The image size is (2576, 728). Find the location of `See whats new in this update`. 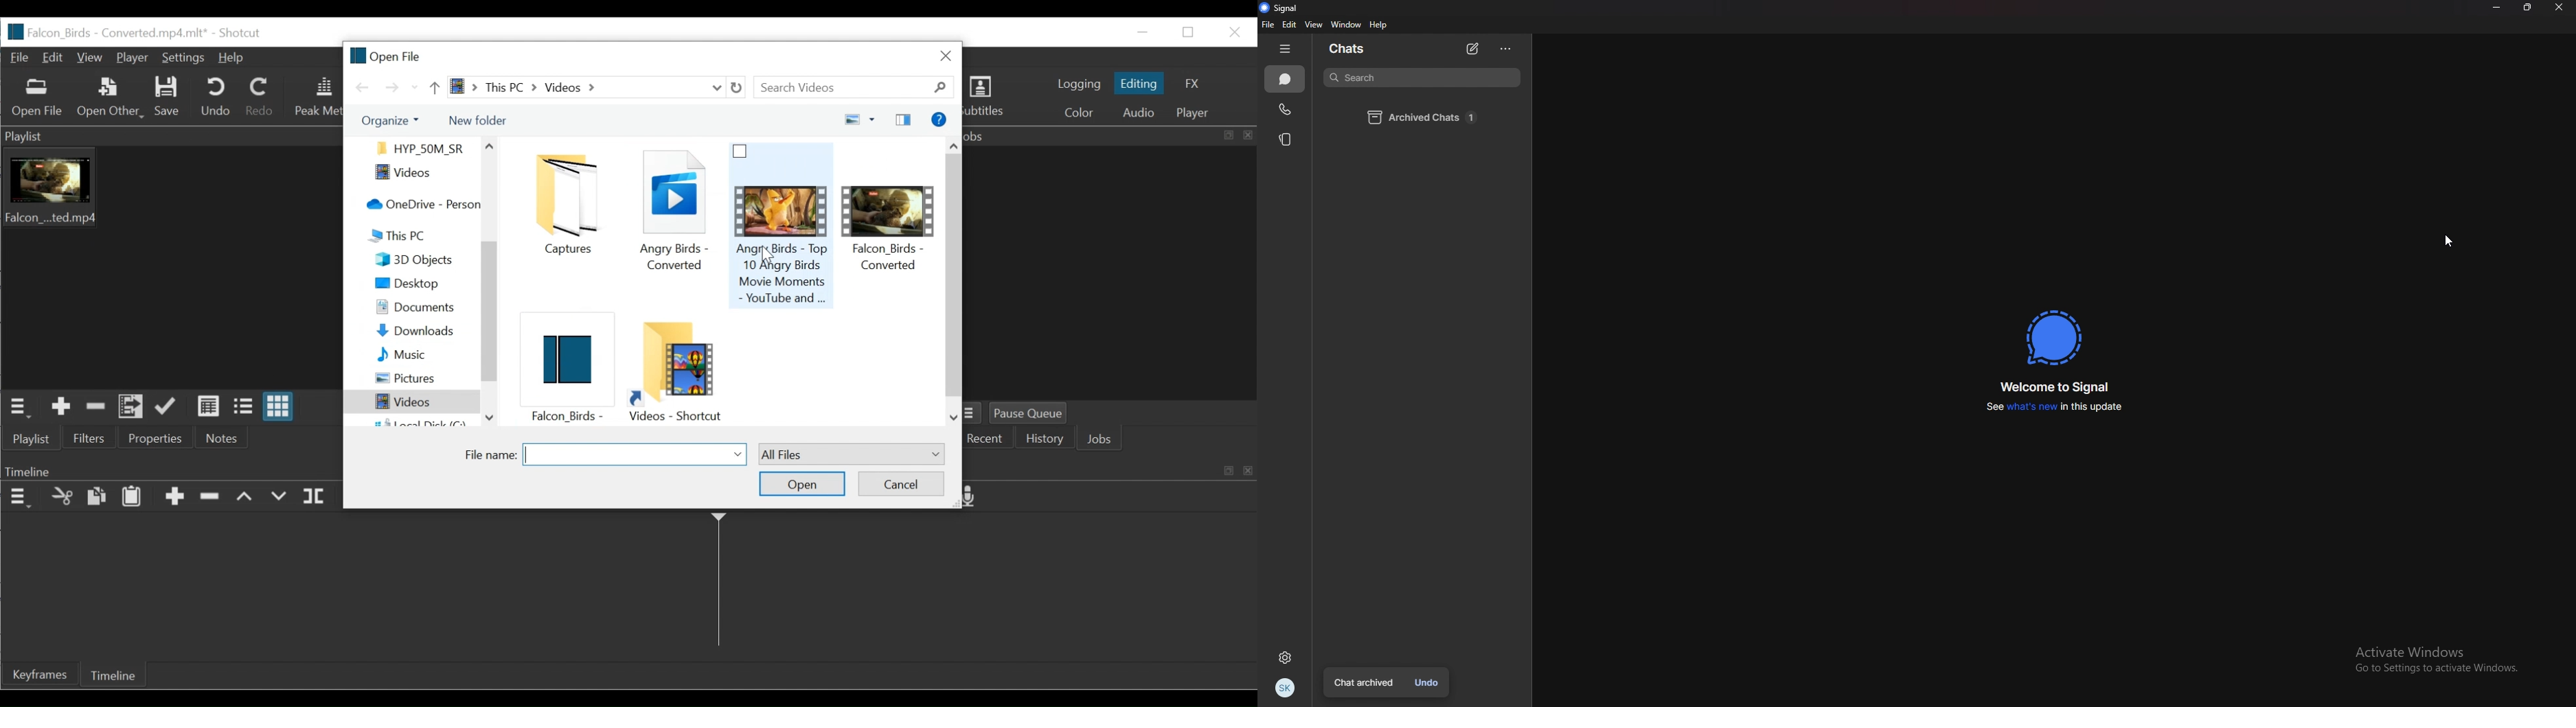

See whats new in this update is located at coordinates (2055, 407).